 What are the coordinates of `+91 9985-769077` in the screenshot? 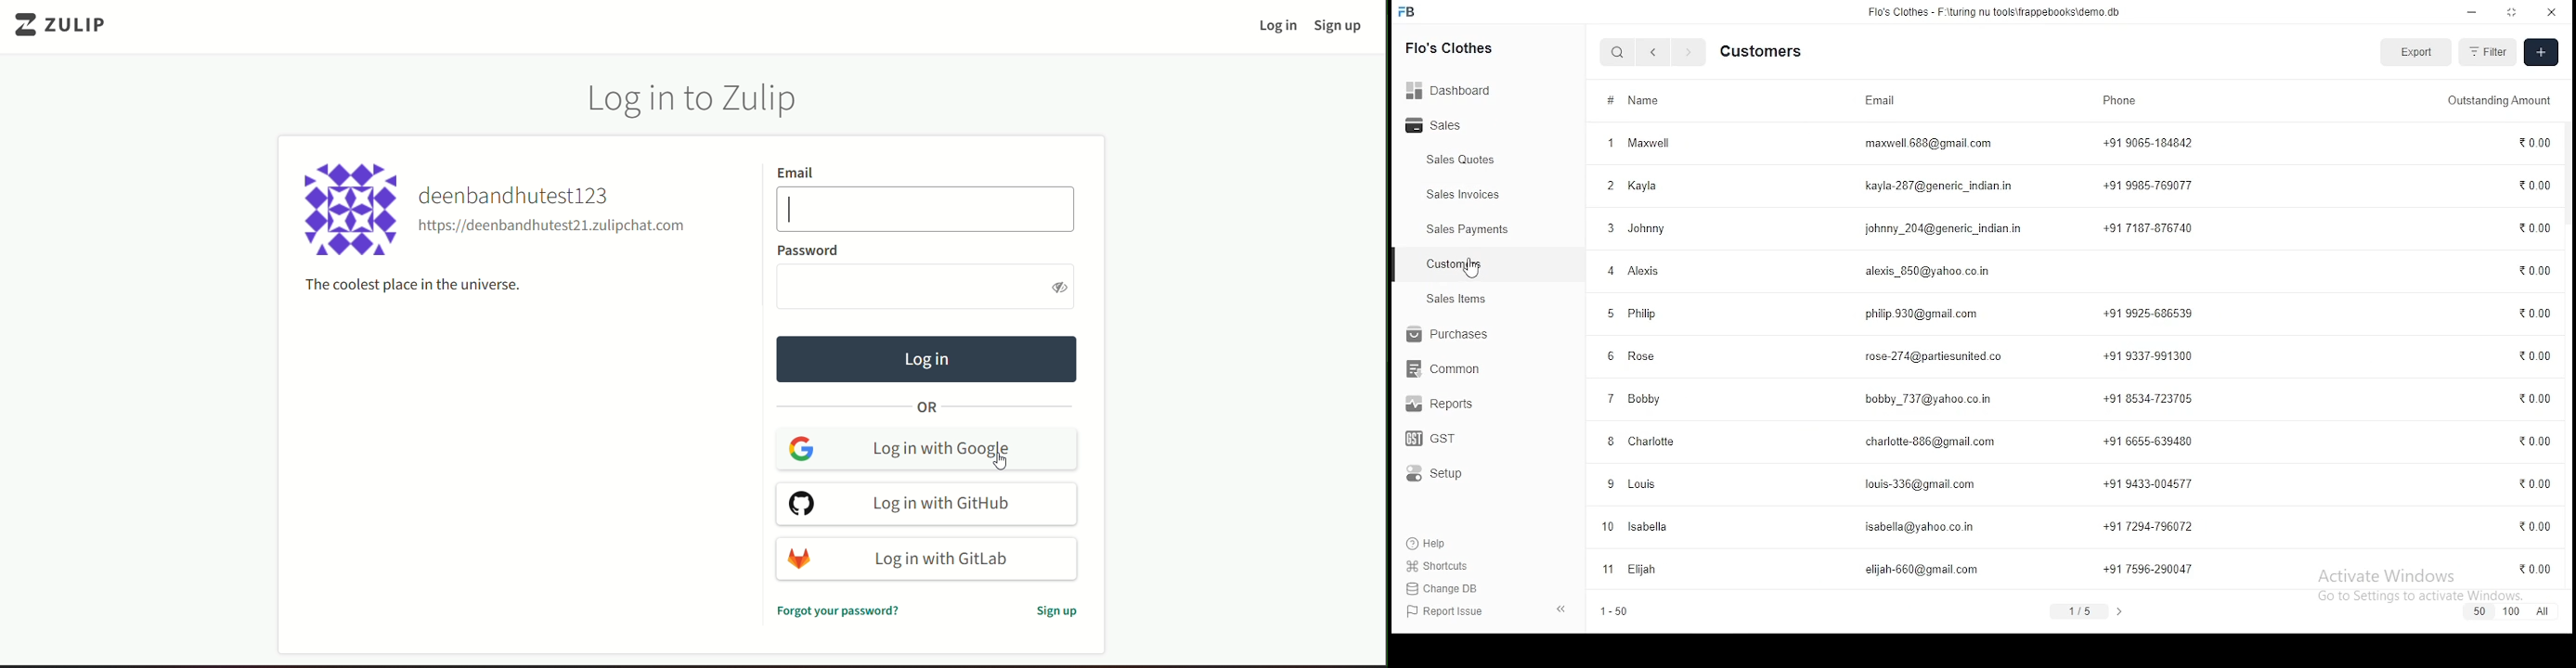 It's located at (2142, 186).